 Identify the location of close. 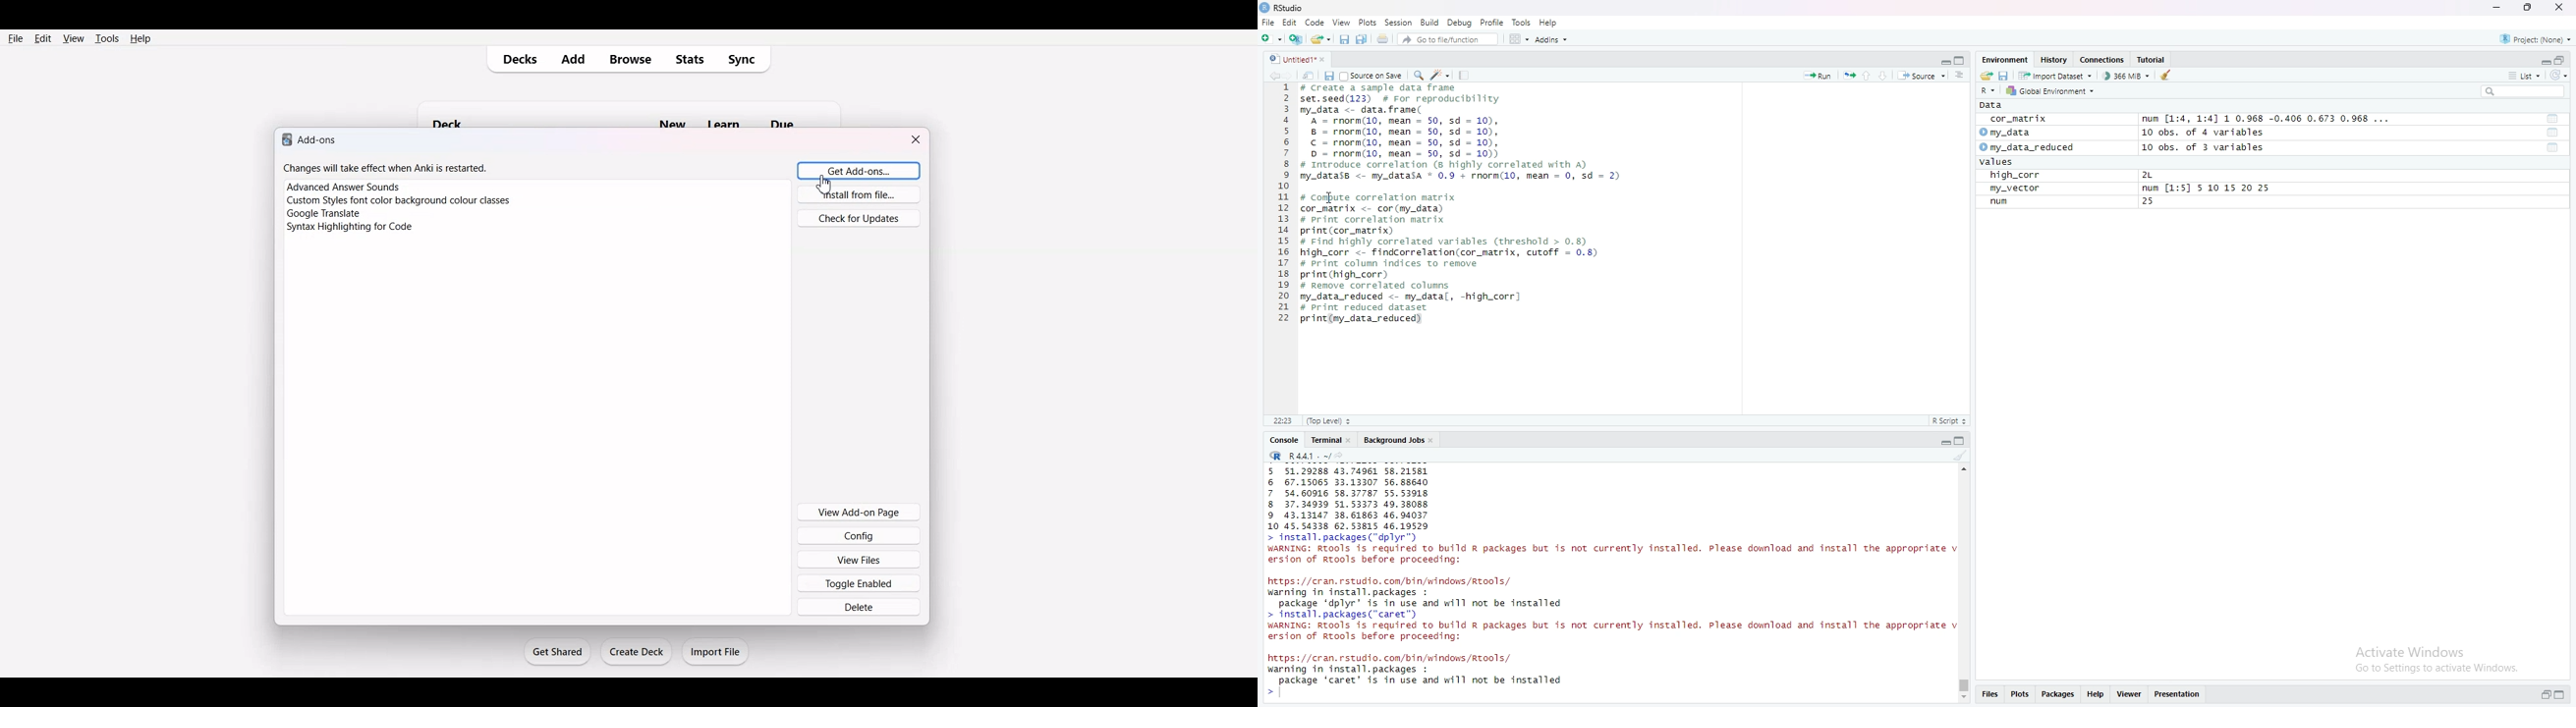
(2560, 7).